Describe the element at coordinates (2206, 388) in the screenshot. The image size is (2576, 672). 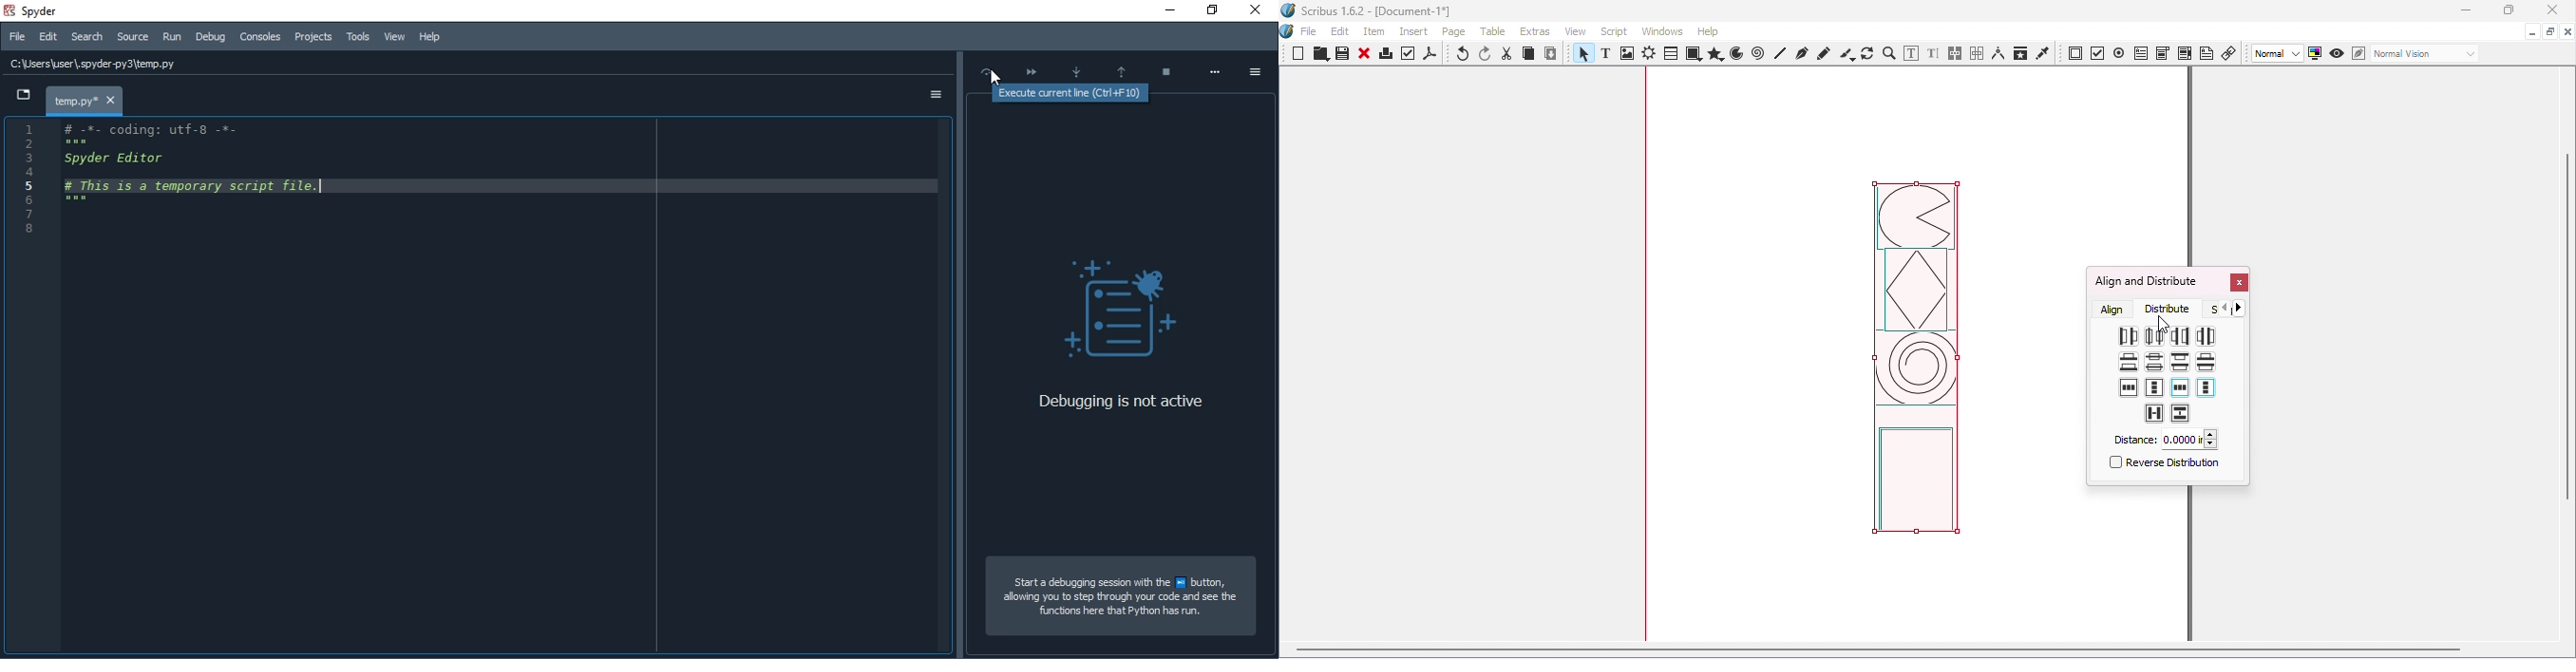
I see `Make vertical gaps between items and the top and bottom of page margins equal` at that location.